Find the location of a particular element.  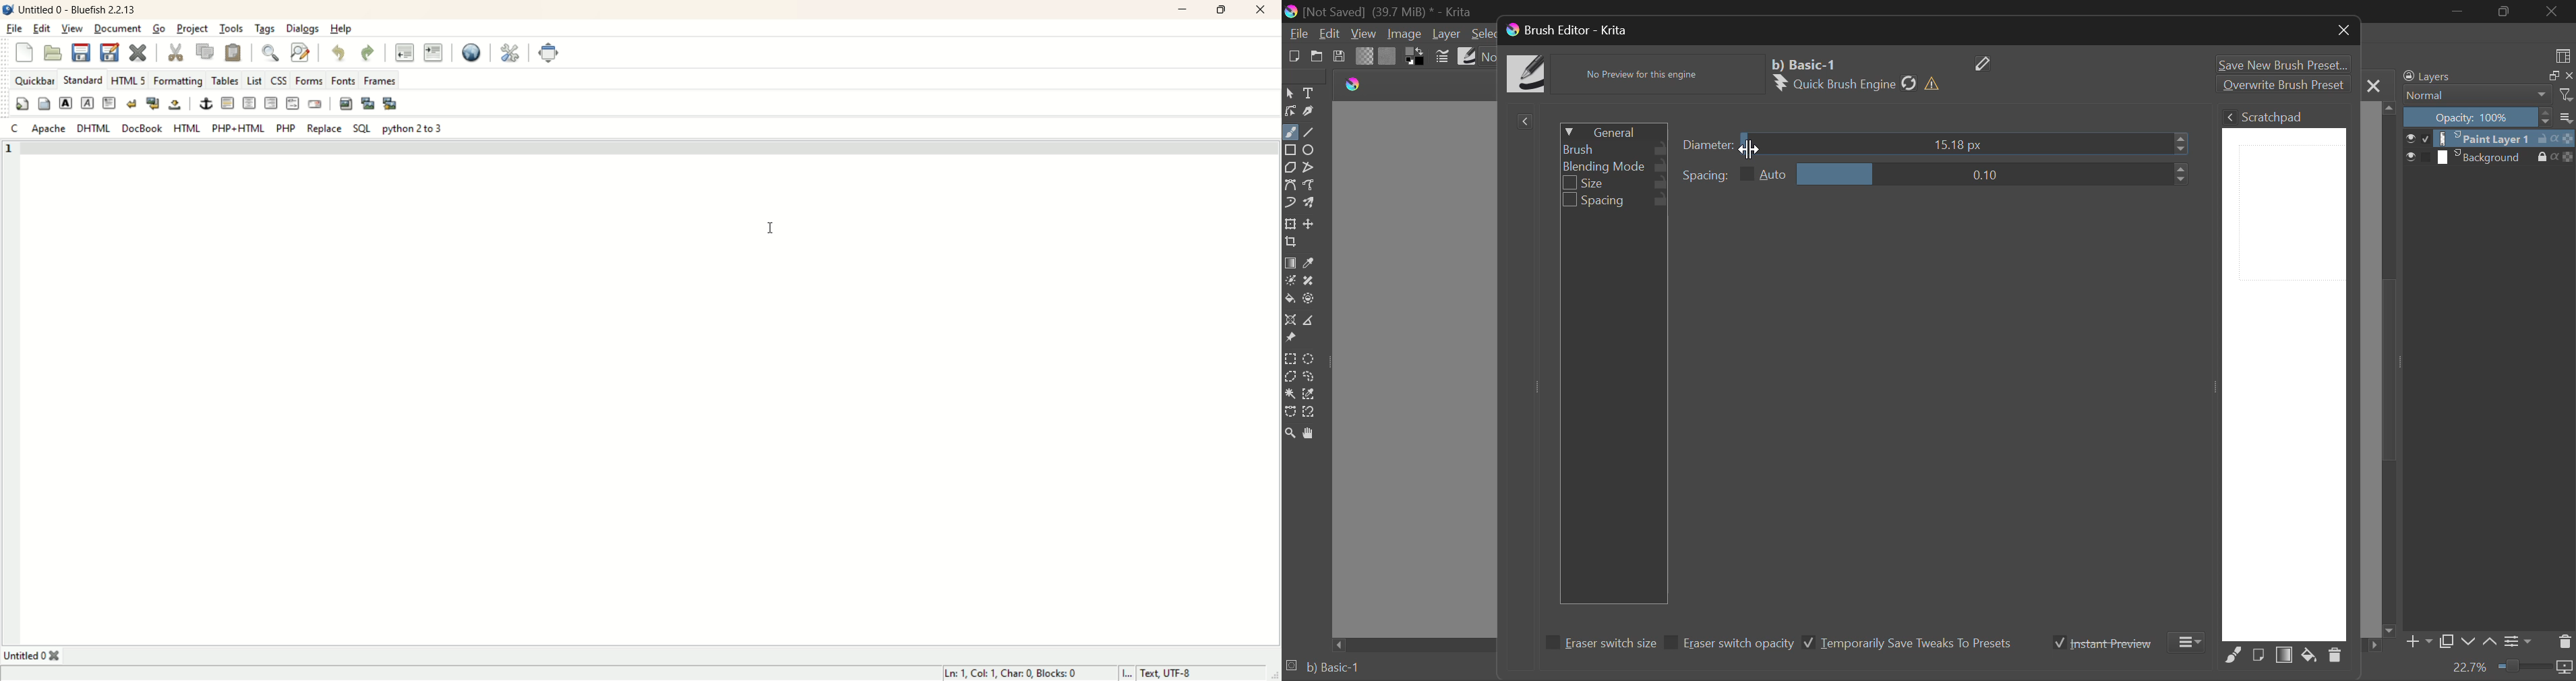

Add Layer is located at coordinates (2418, 642).